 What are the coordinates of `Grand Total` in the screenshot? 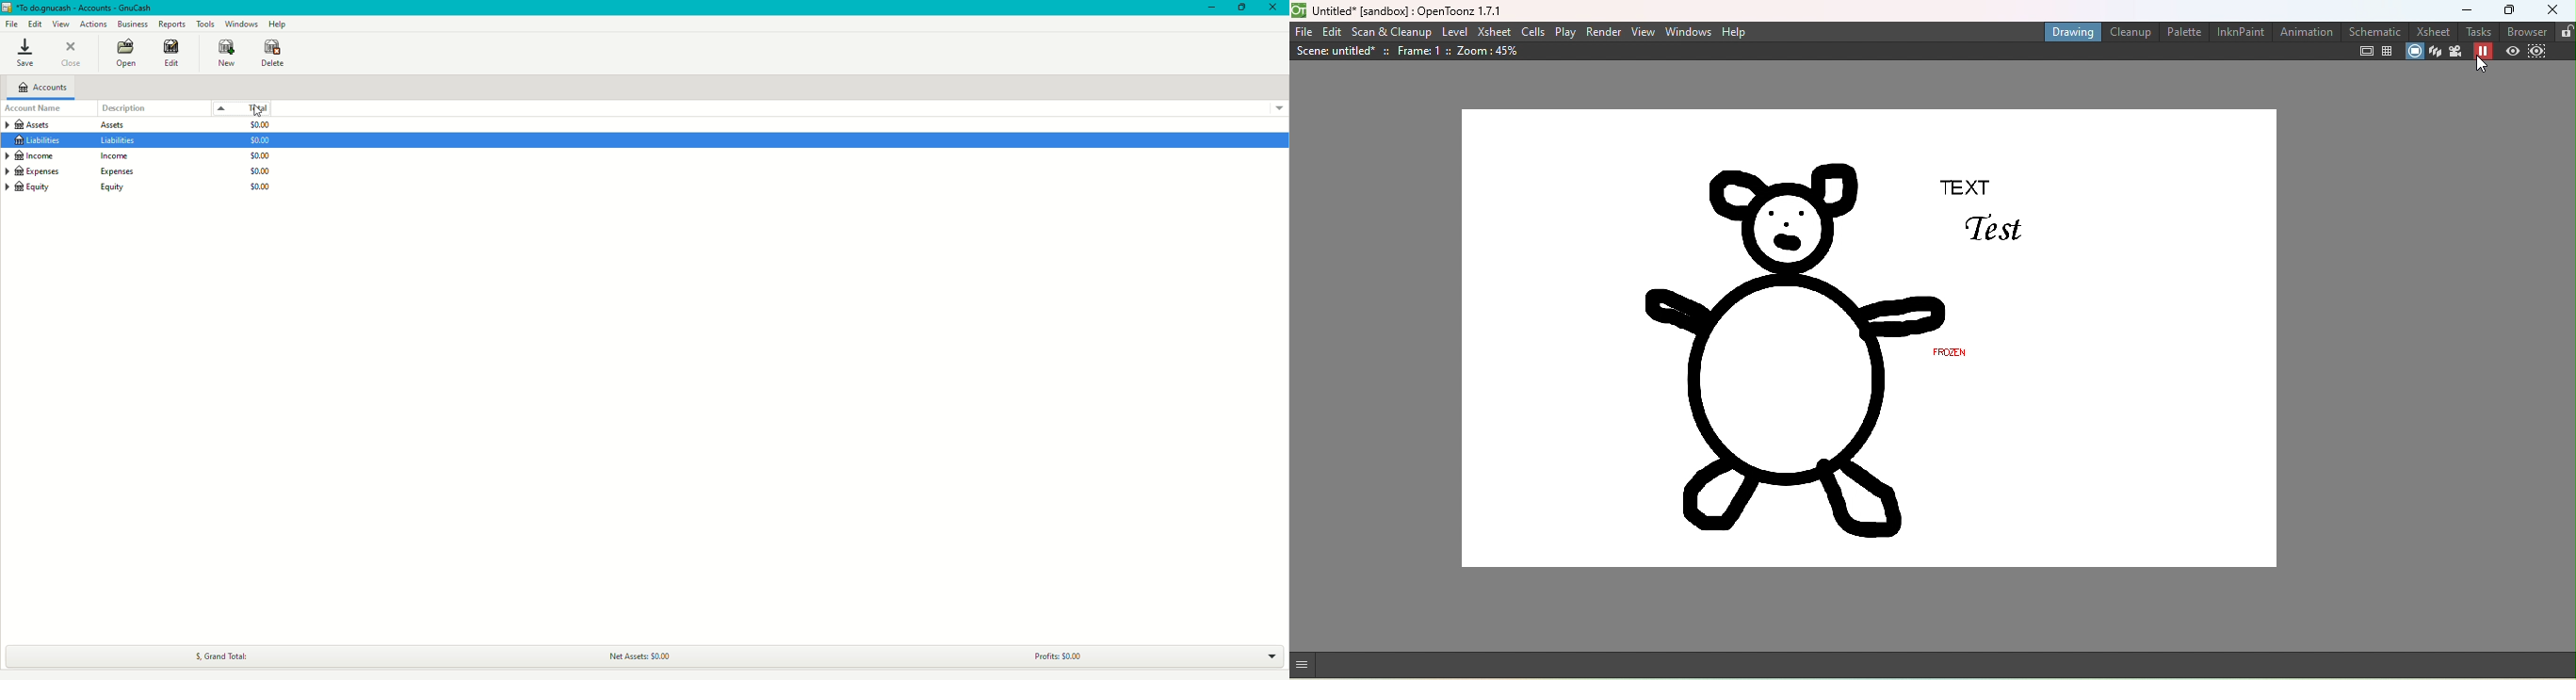 It's located at (220, 653).